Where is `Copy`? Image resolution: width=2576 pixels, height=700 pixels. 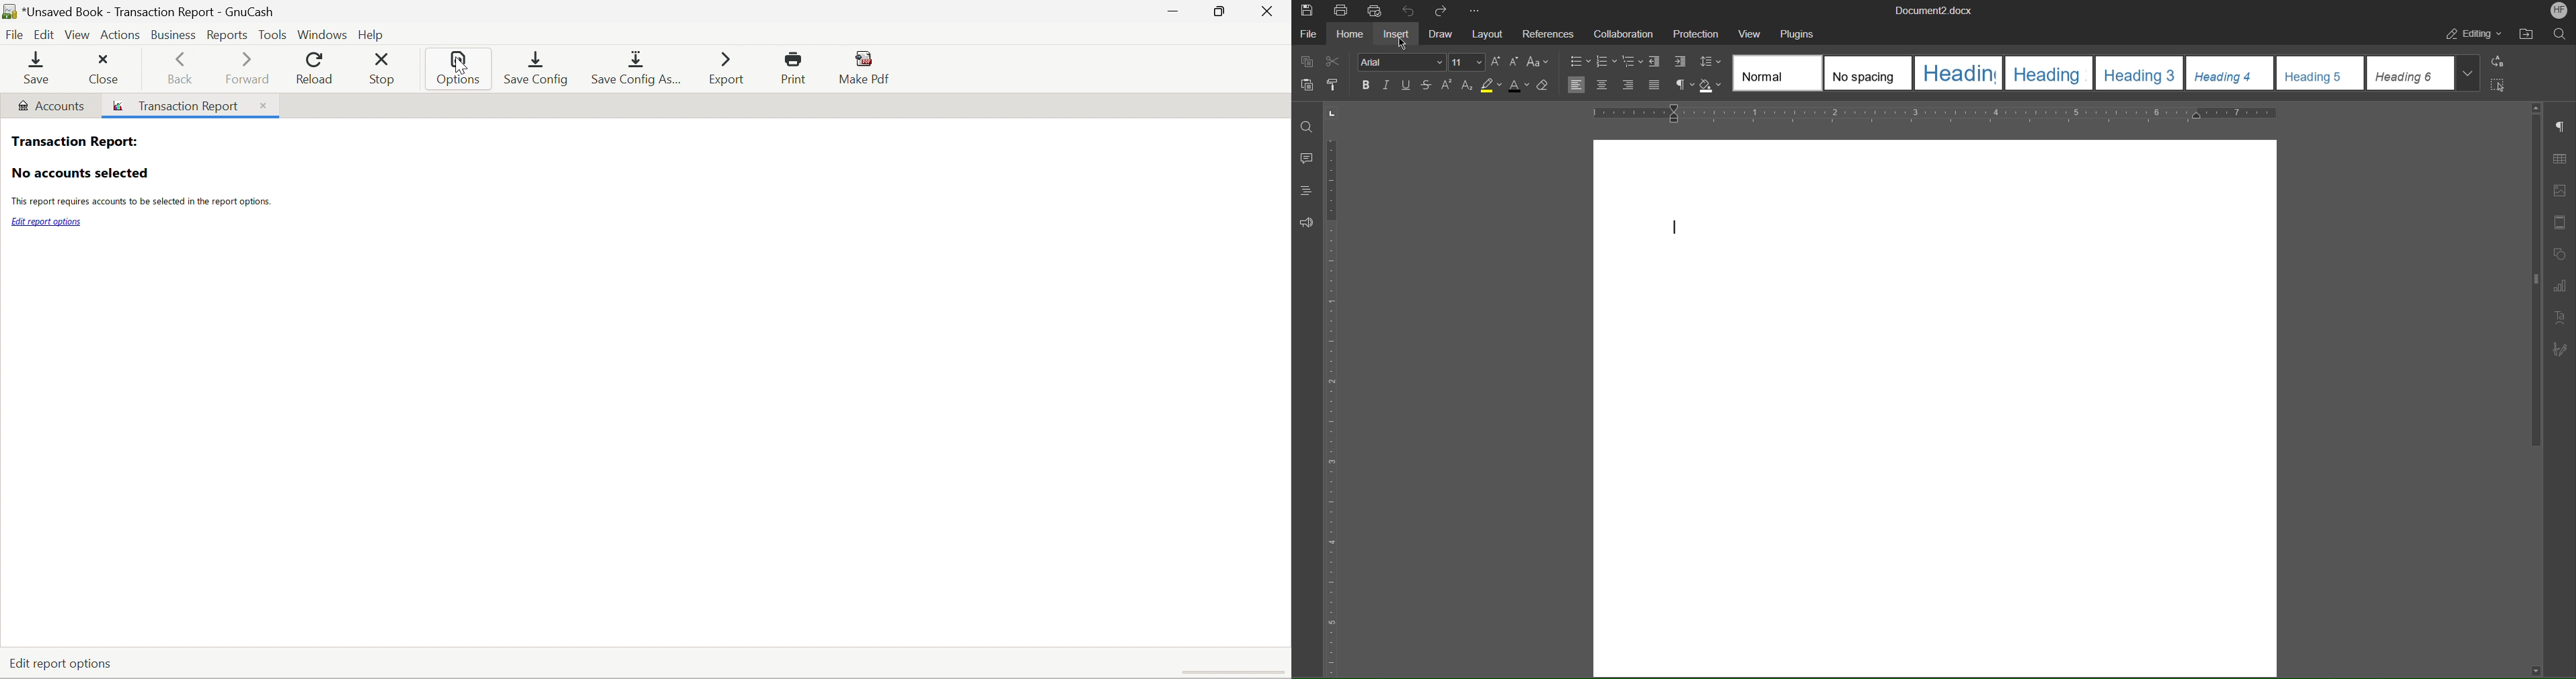 Copy is located at coordinates (1306, 60).